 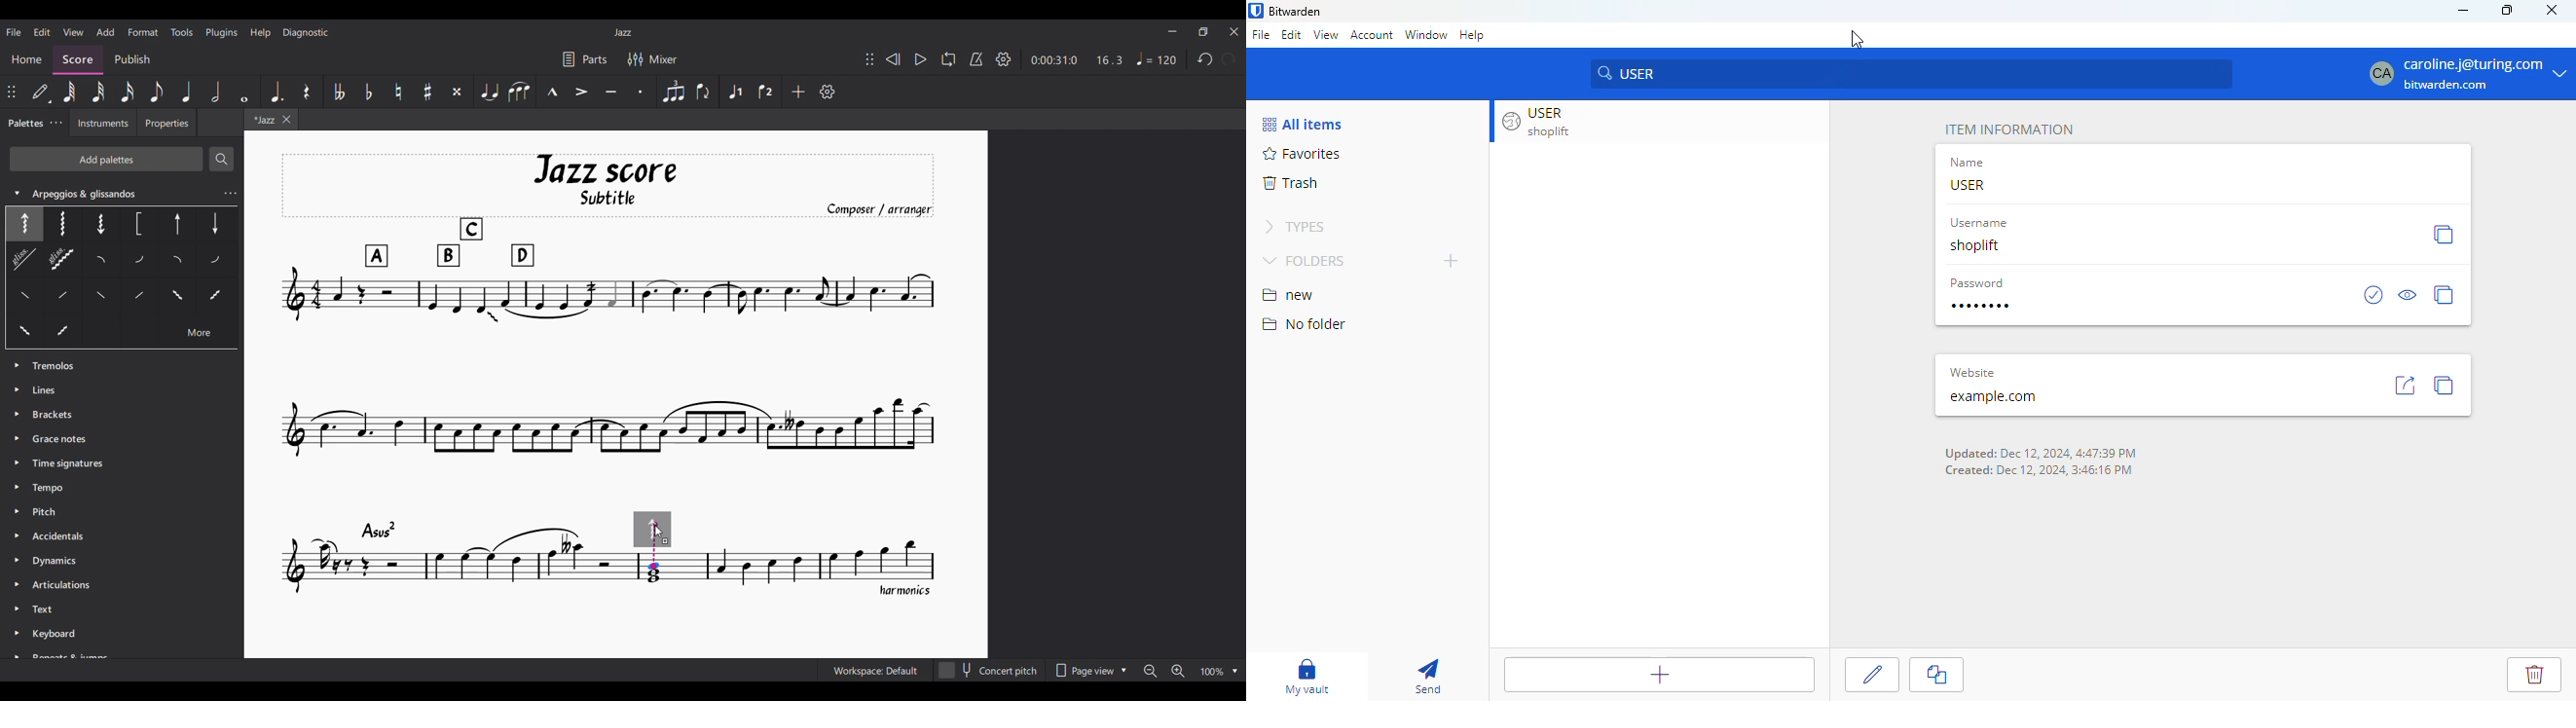 I want to click on Tools menu, so click(x=181, y=32).